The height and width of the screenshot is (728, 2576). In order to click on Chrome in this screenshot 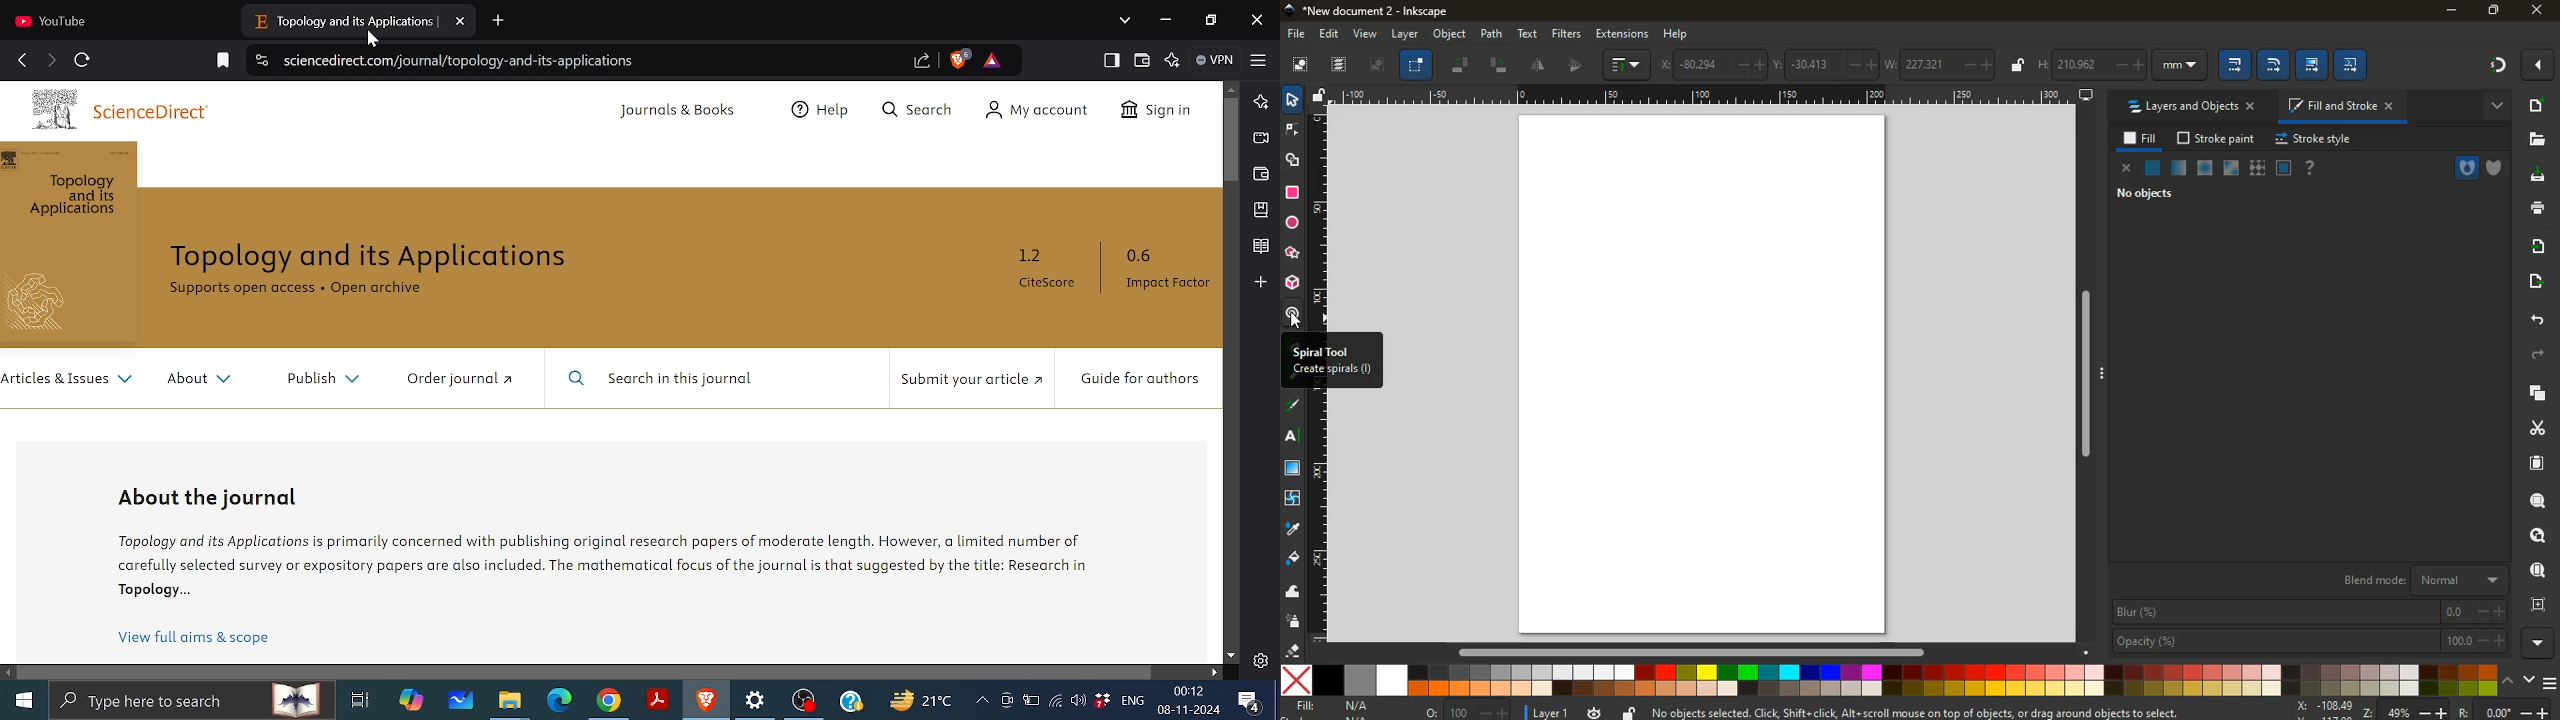, I will do `click(609, 701)`.